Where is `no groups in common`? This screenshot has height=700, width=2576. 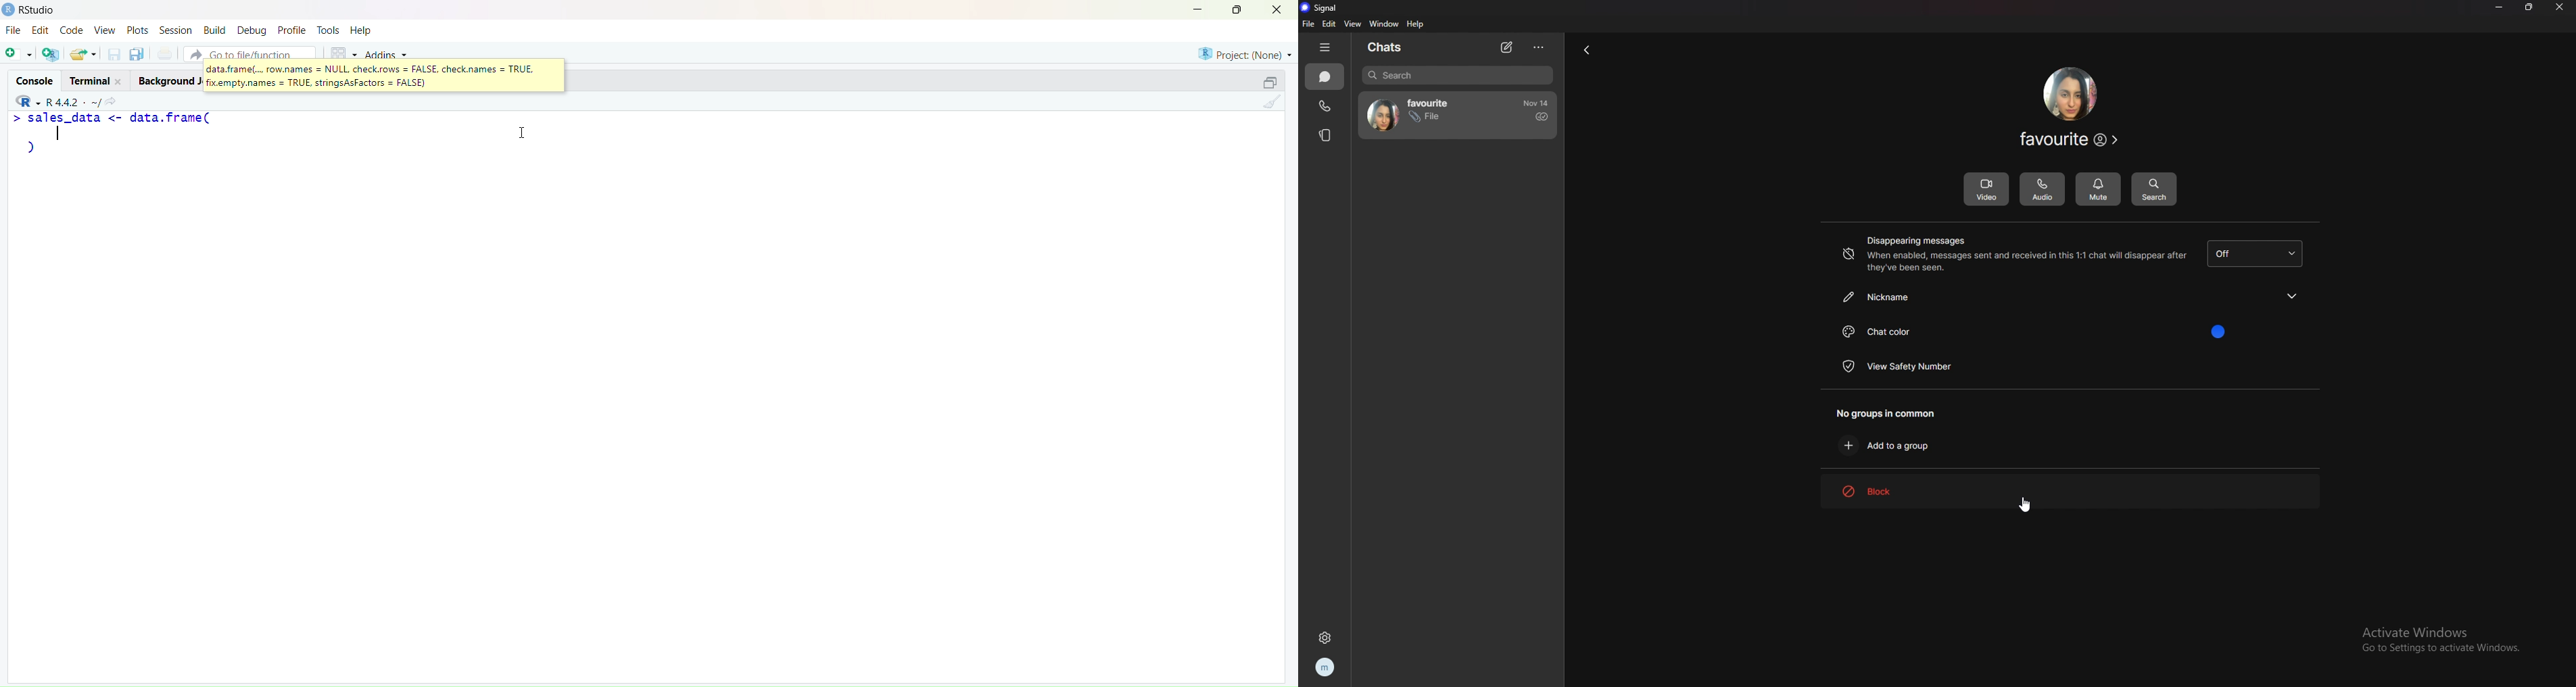
no groups in common is located at coordinates (1893, 412).